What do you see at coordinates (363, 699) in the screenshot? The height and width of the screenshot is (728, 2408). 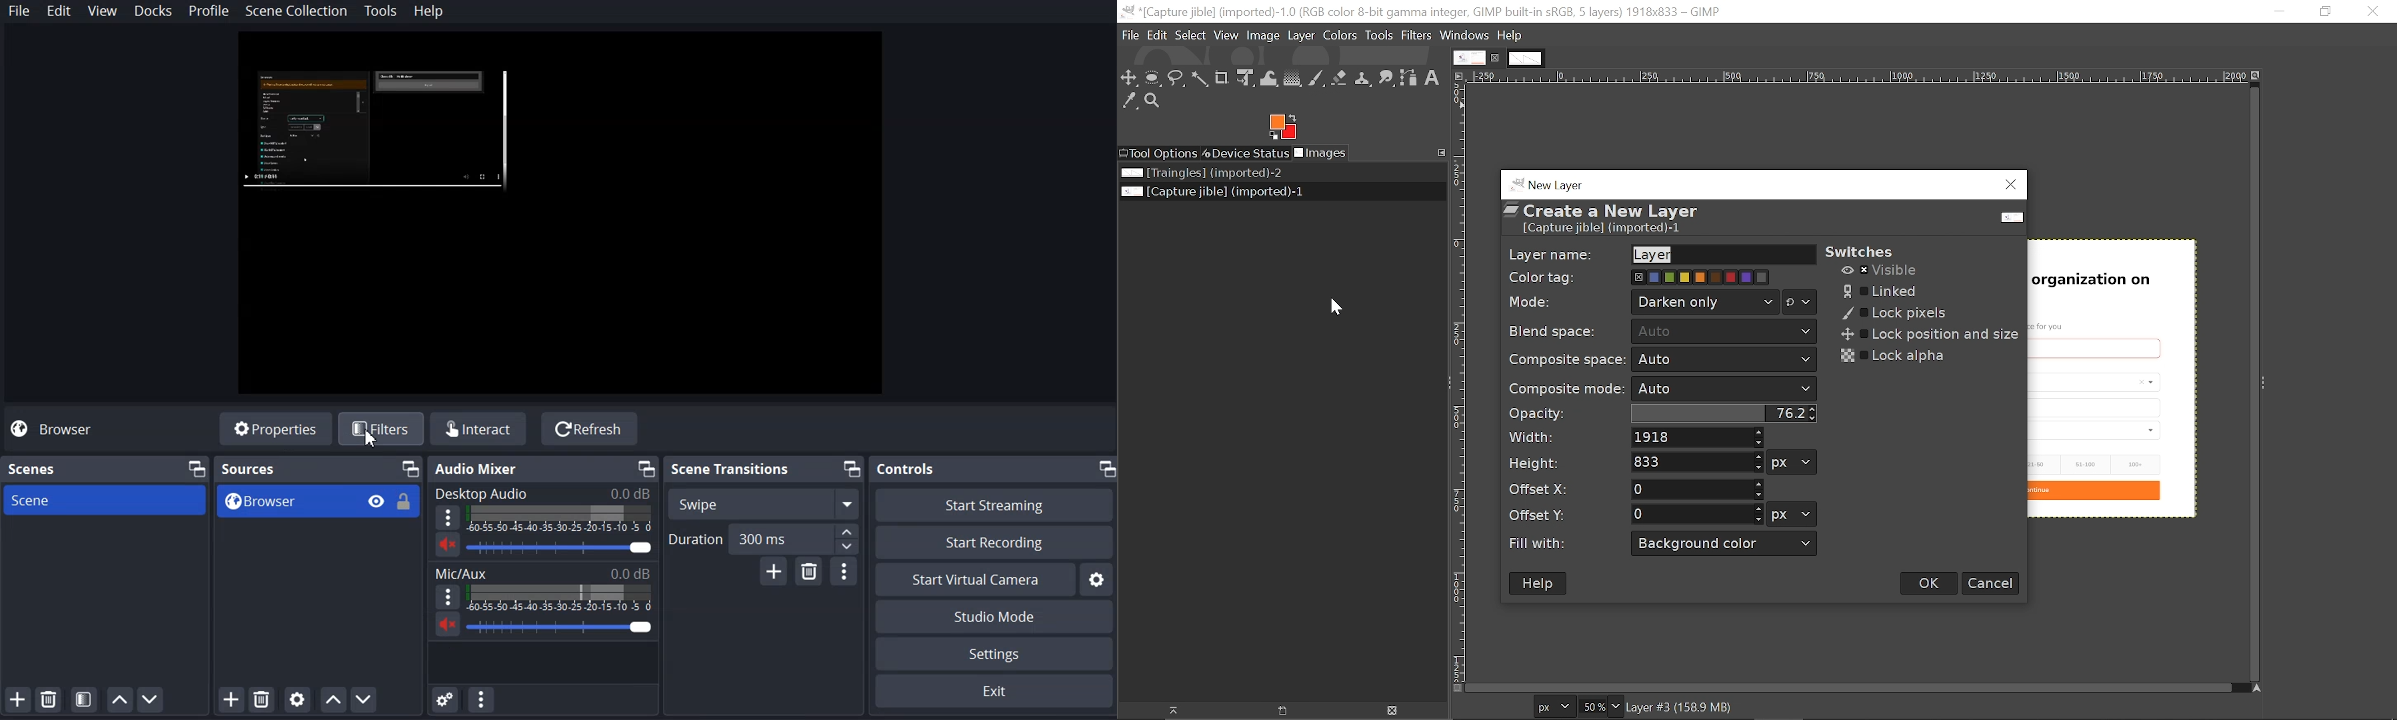 I see `Move Source Down` at bounding box center [363, 699].